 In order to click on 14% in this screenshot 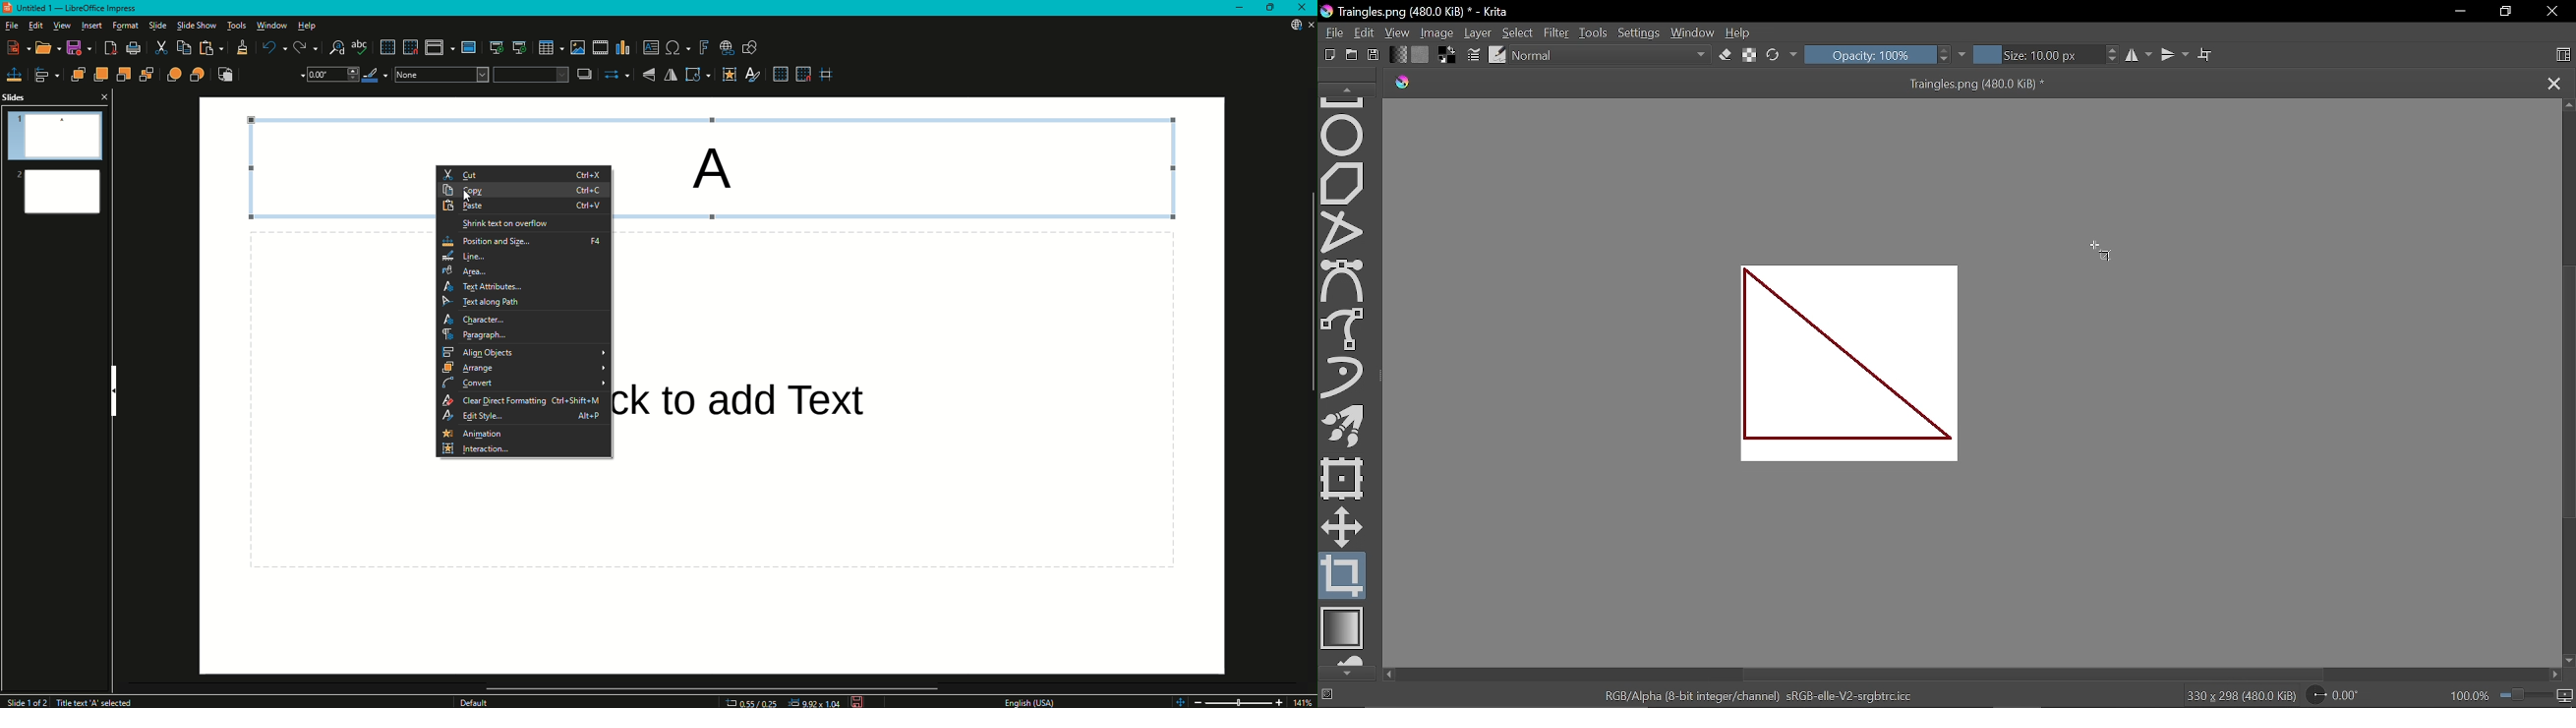, I will do `click(1305, 701)`.